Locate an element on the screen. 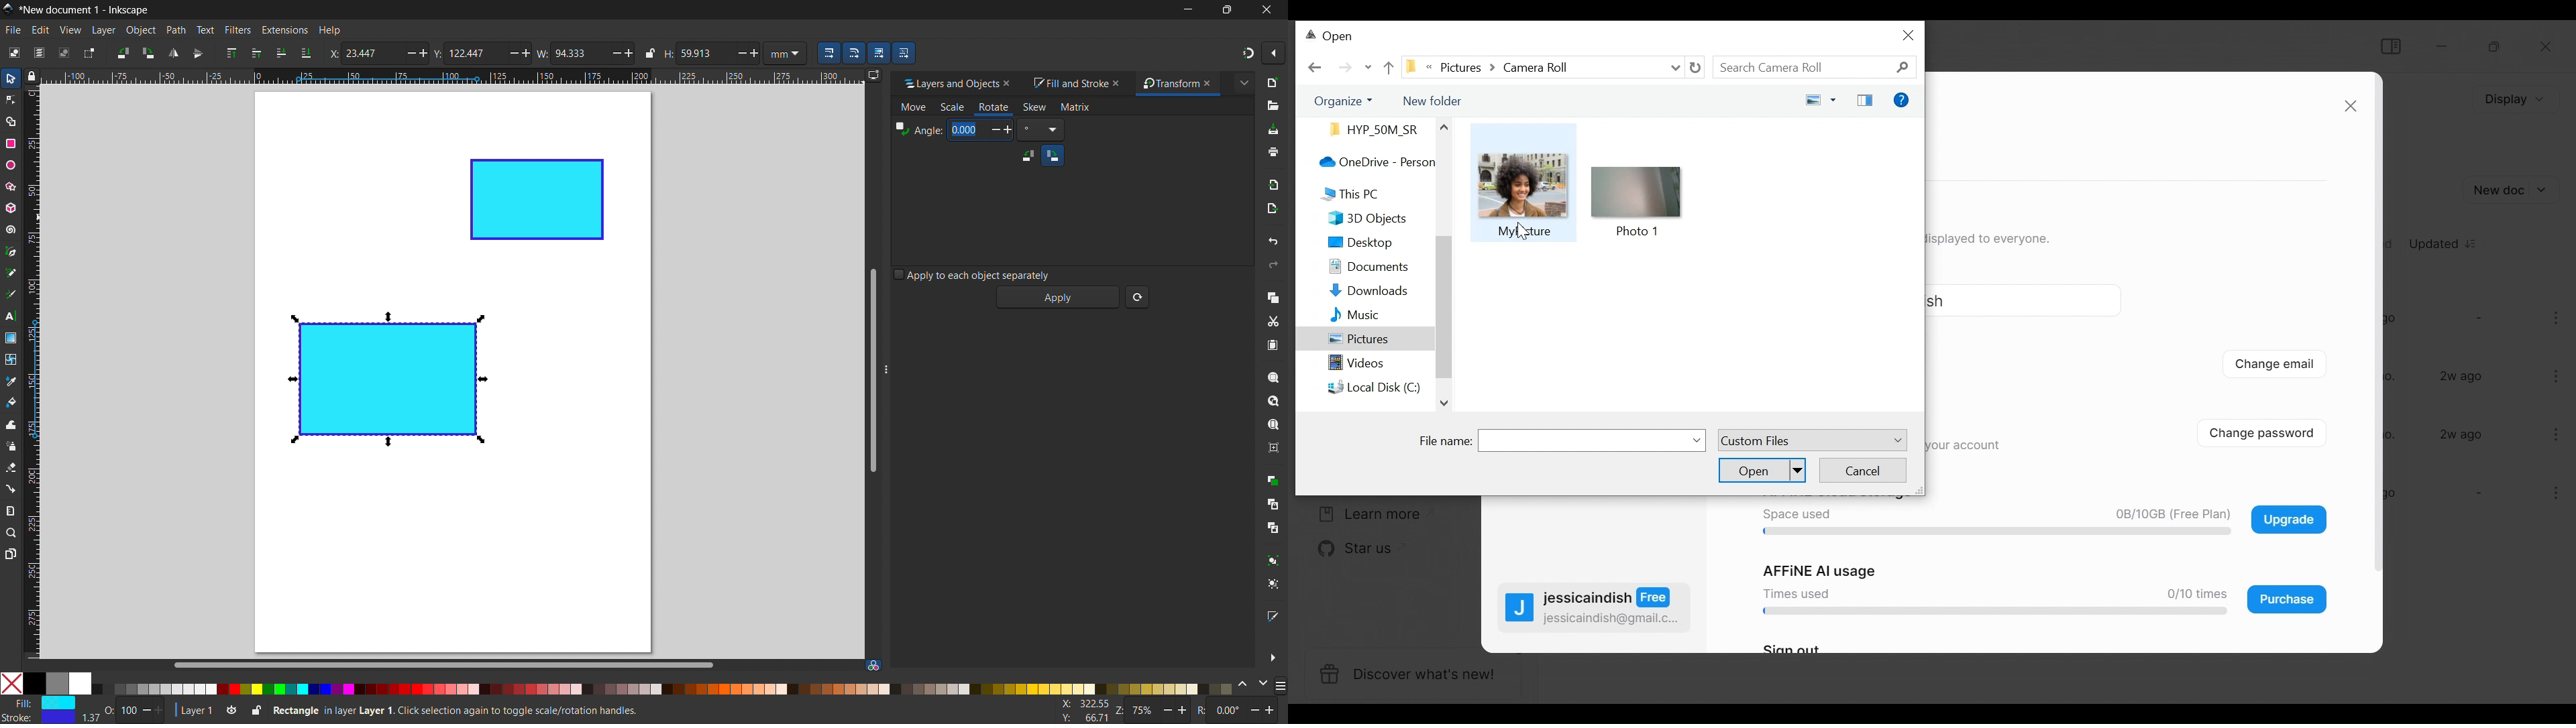  Close is located at coordinates (2547, 48).